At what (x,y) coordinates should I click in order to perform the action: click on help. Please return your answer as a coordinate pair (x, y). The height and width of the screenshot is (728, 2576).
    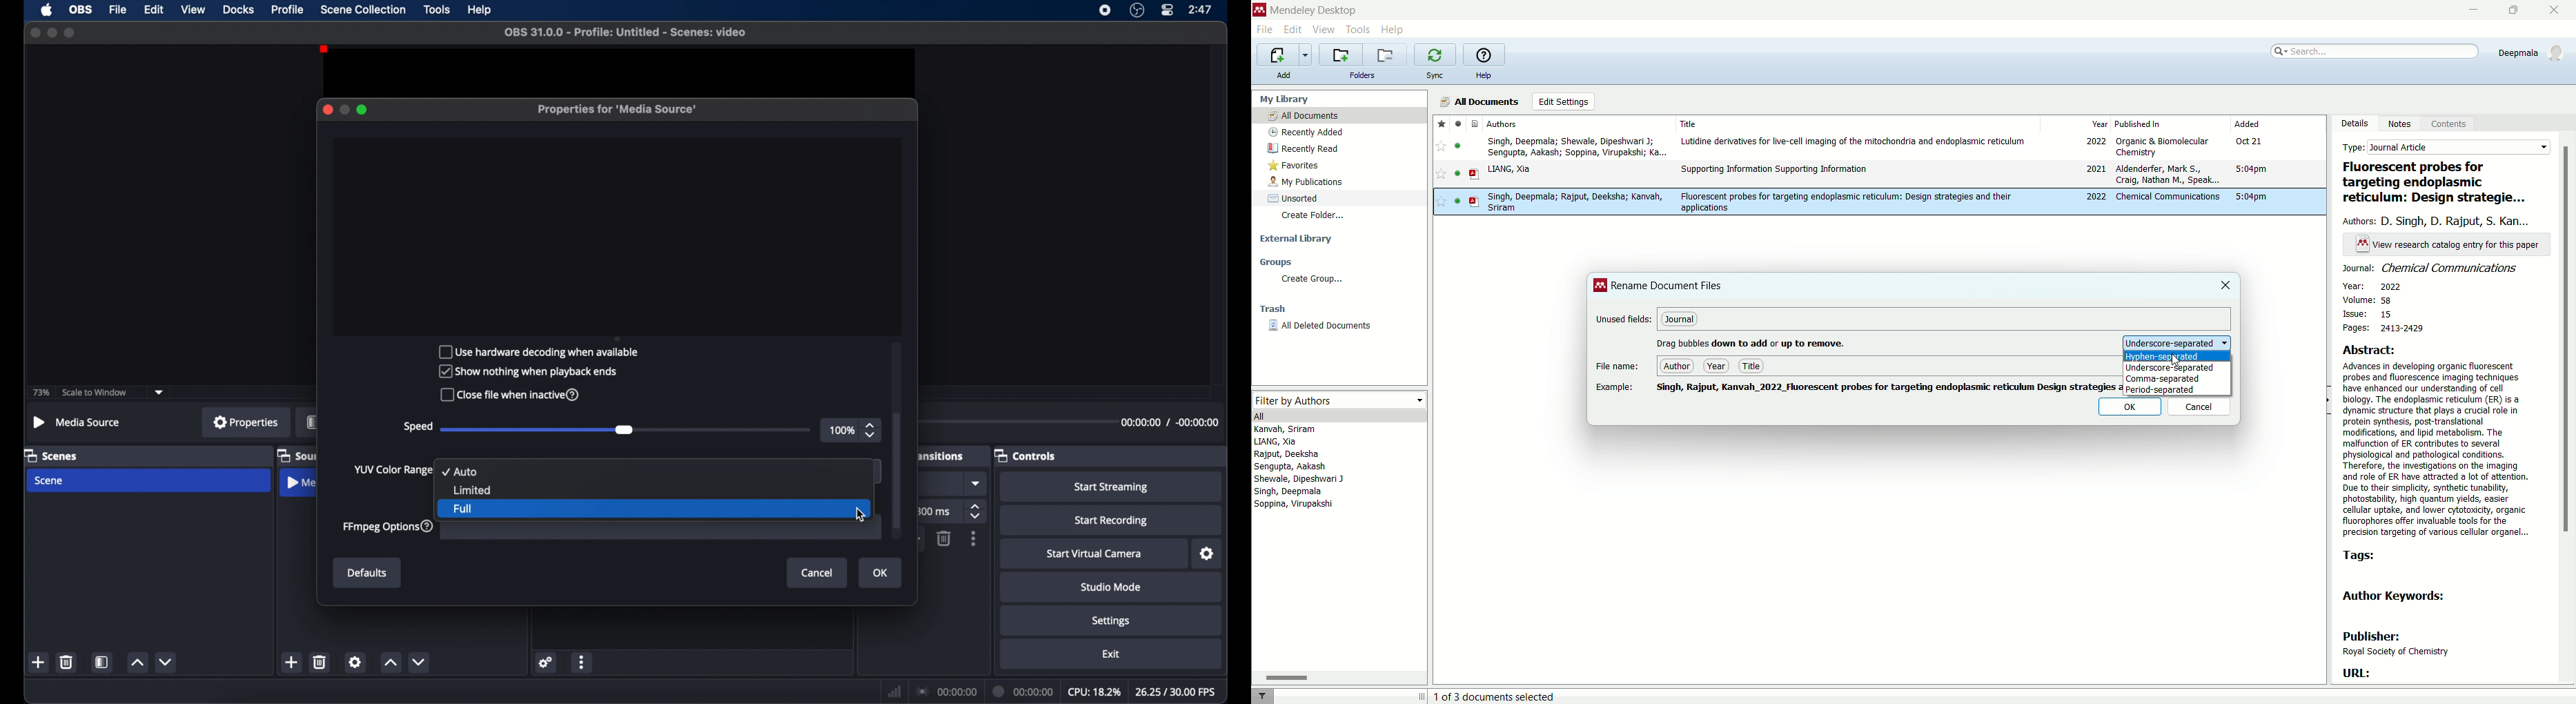
    Looking at the image, I should click on (1393, 30).